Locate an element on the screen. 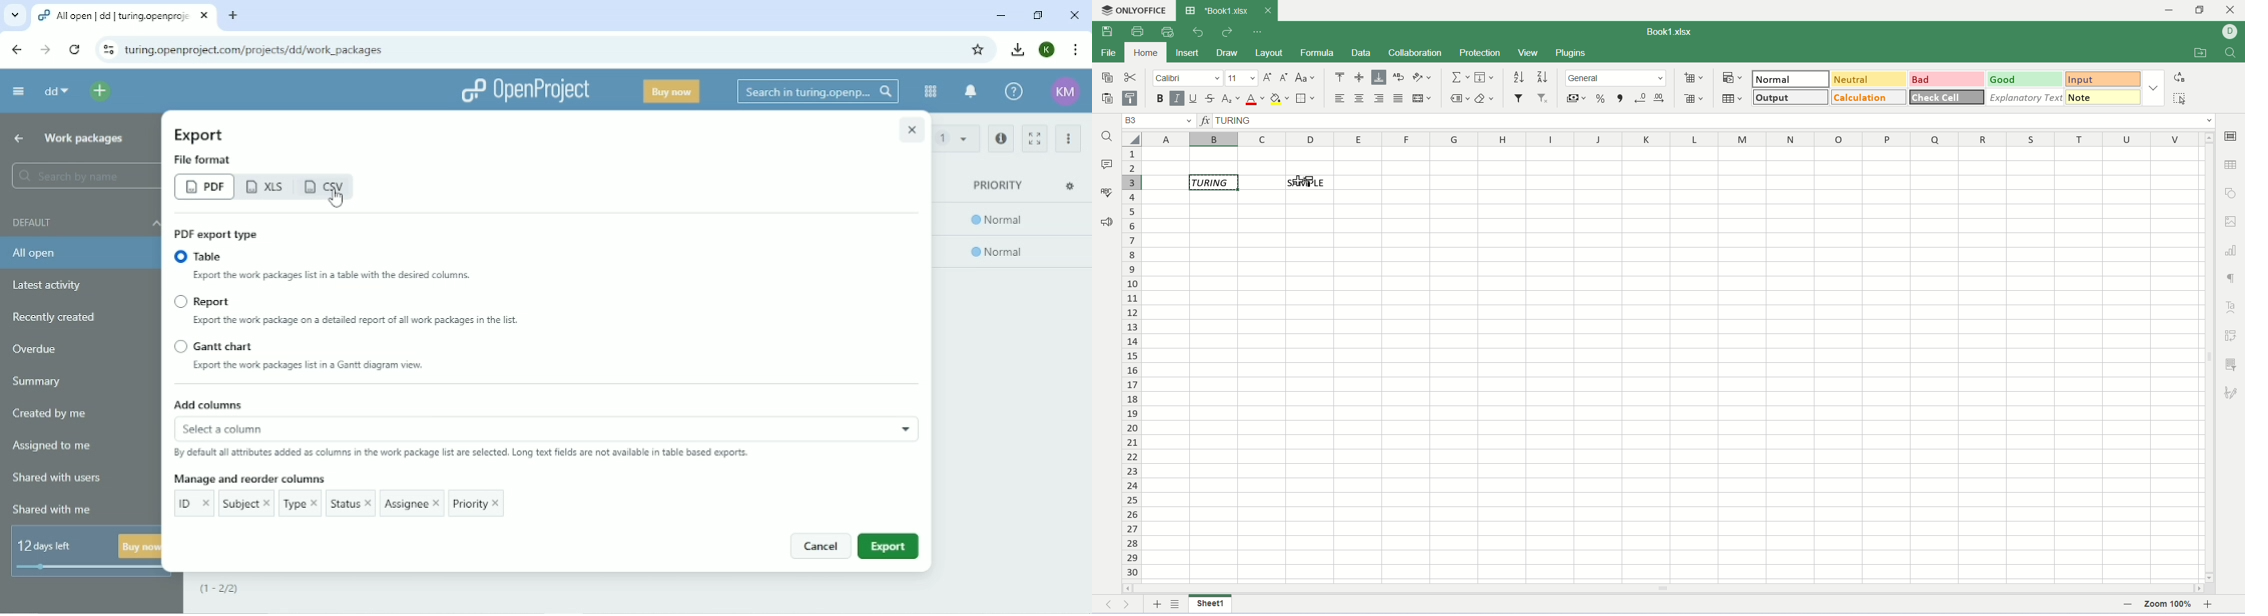 The image size is (2268, 616). table is located at coordinates (1734, 98).